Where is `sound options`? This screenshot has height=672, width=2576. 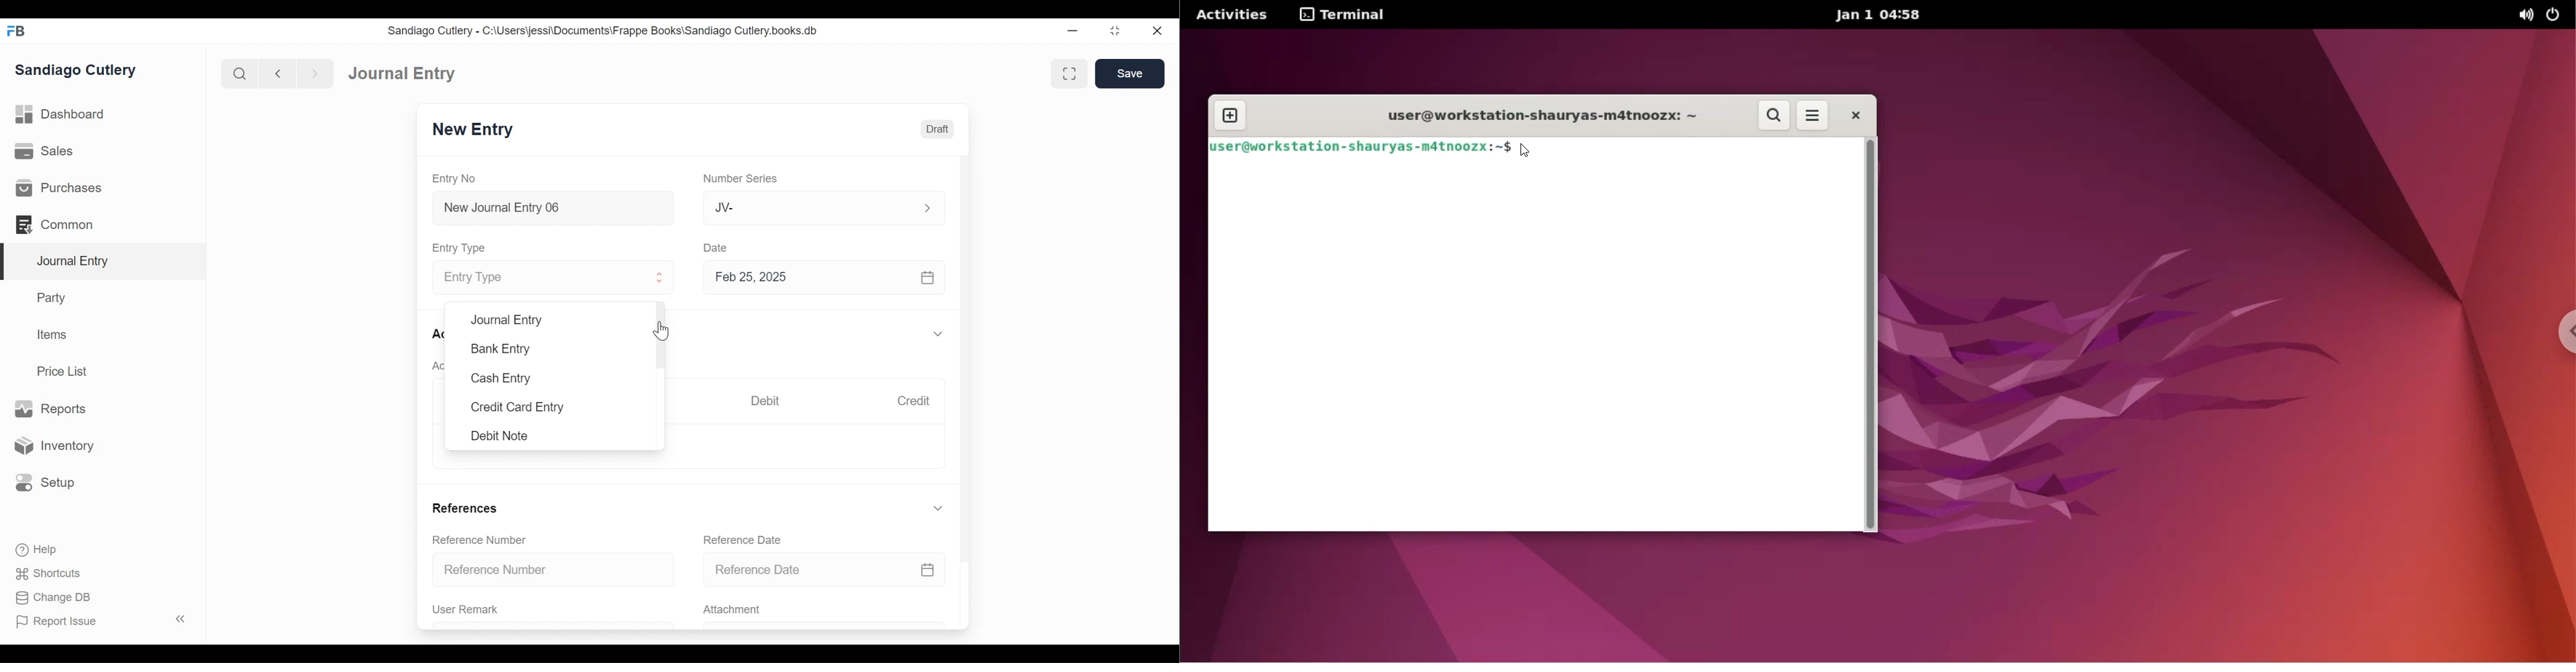 sound options is located at coordinates (2523, 15).